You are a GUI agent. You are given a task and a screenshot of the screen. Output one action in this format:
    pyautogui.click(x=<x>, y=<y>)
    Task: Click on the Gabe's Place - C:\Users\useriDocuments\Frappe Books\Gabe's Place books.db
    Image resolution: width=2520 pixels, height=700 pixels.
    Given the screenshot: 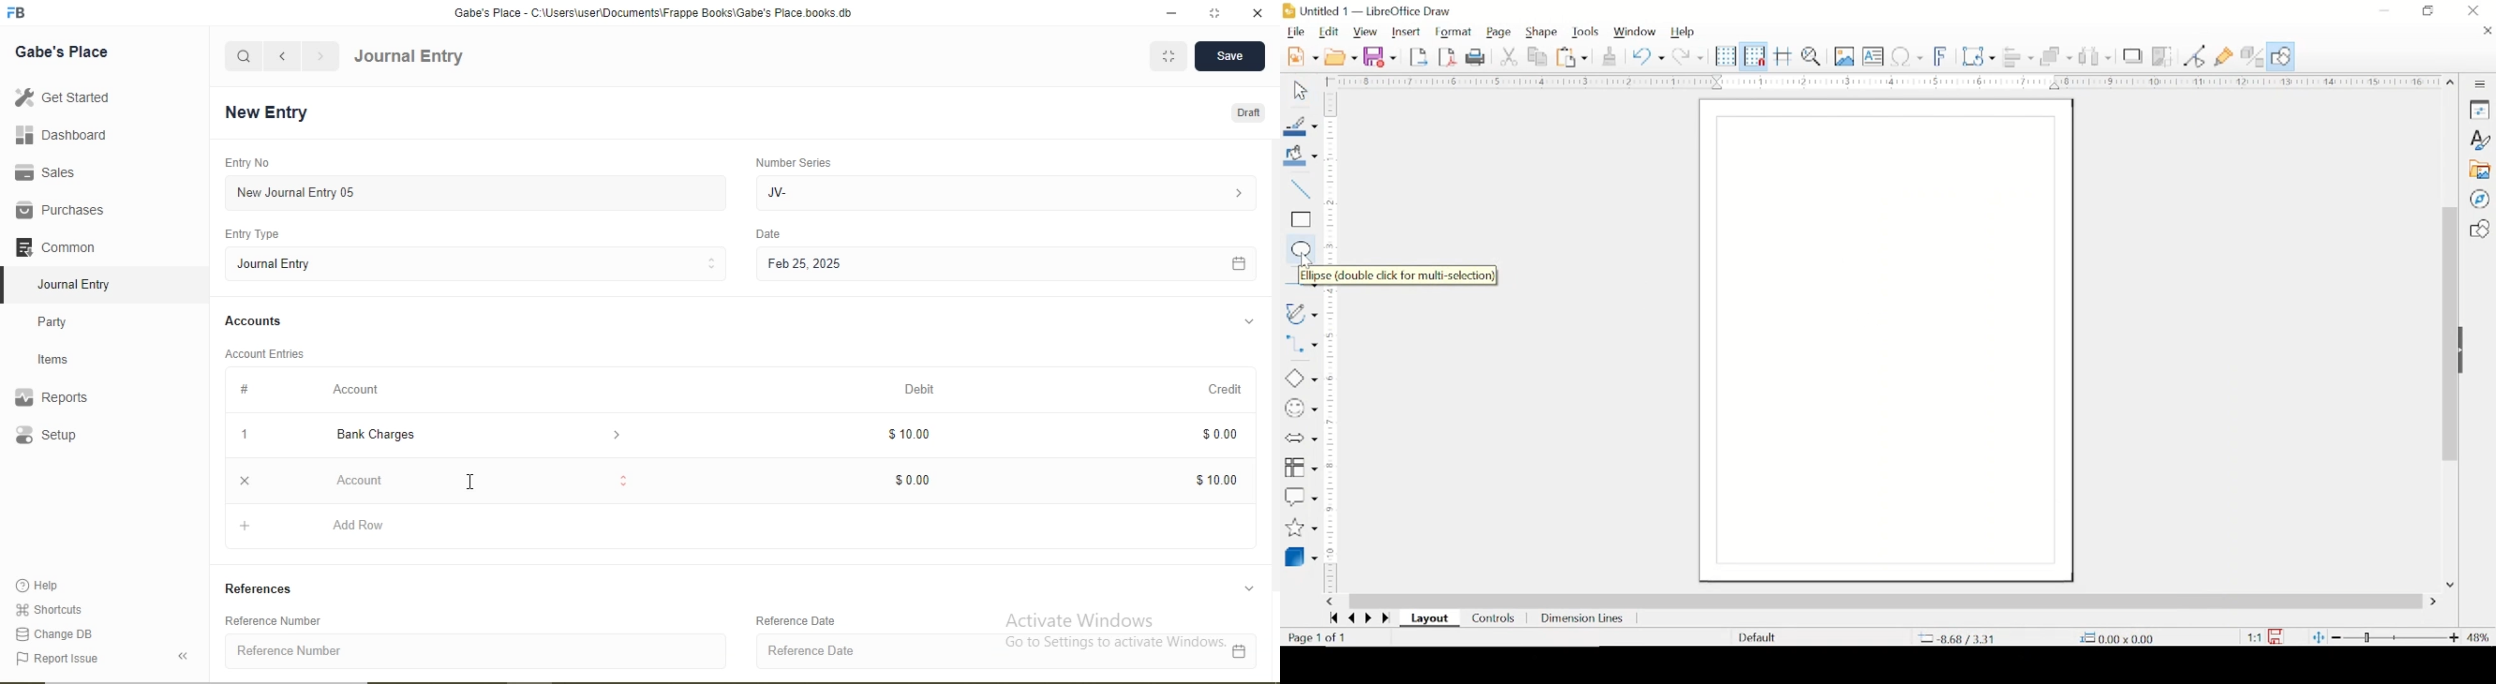 What is the action you would take?
    pyautogui.click(x=655, y=12)
    